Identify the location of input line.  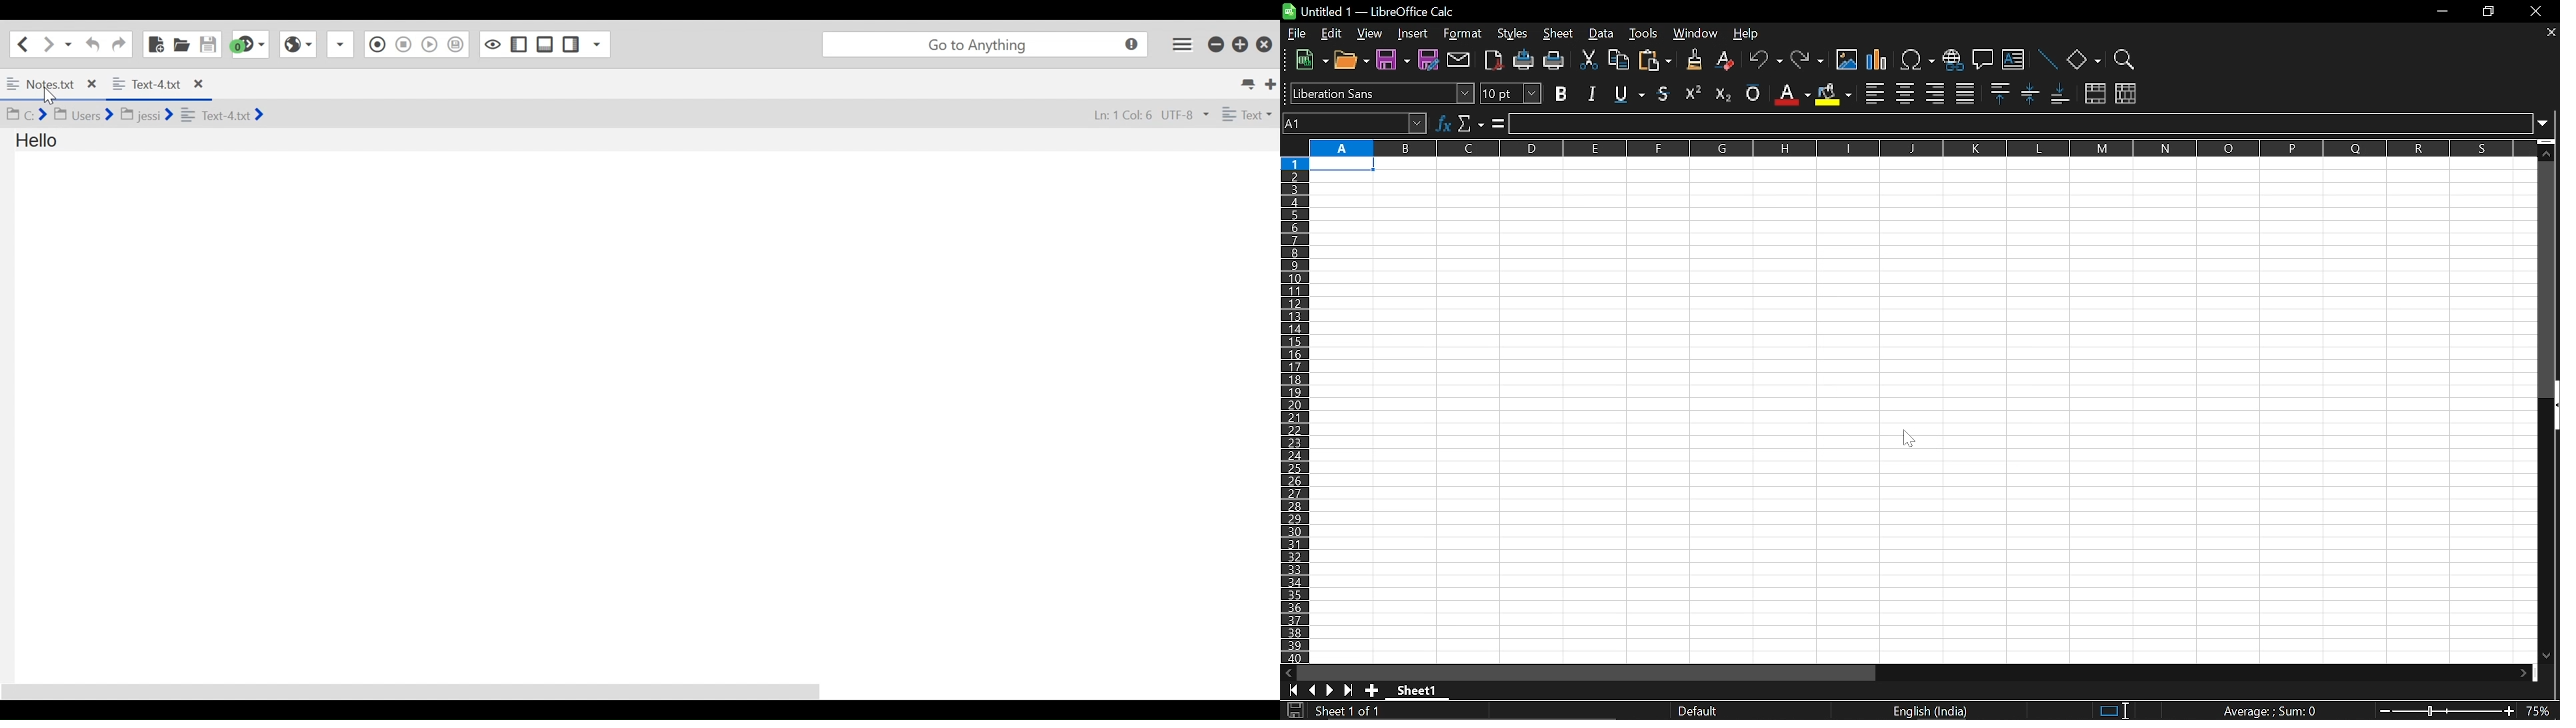
(2022, 124).